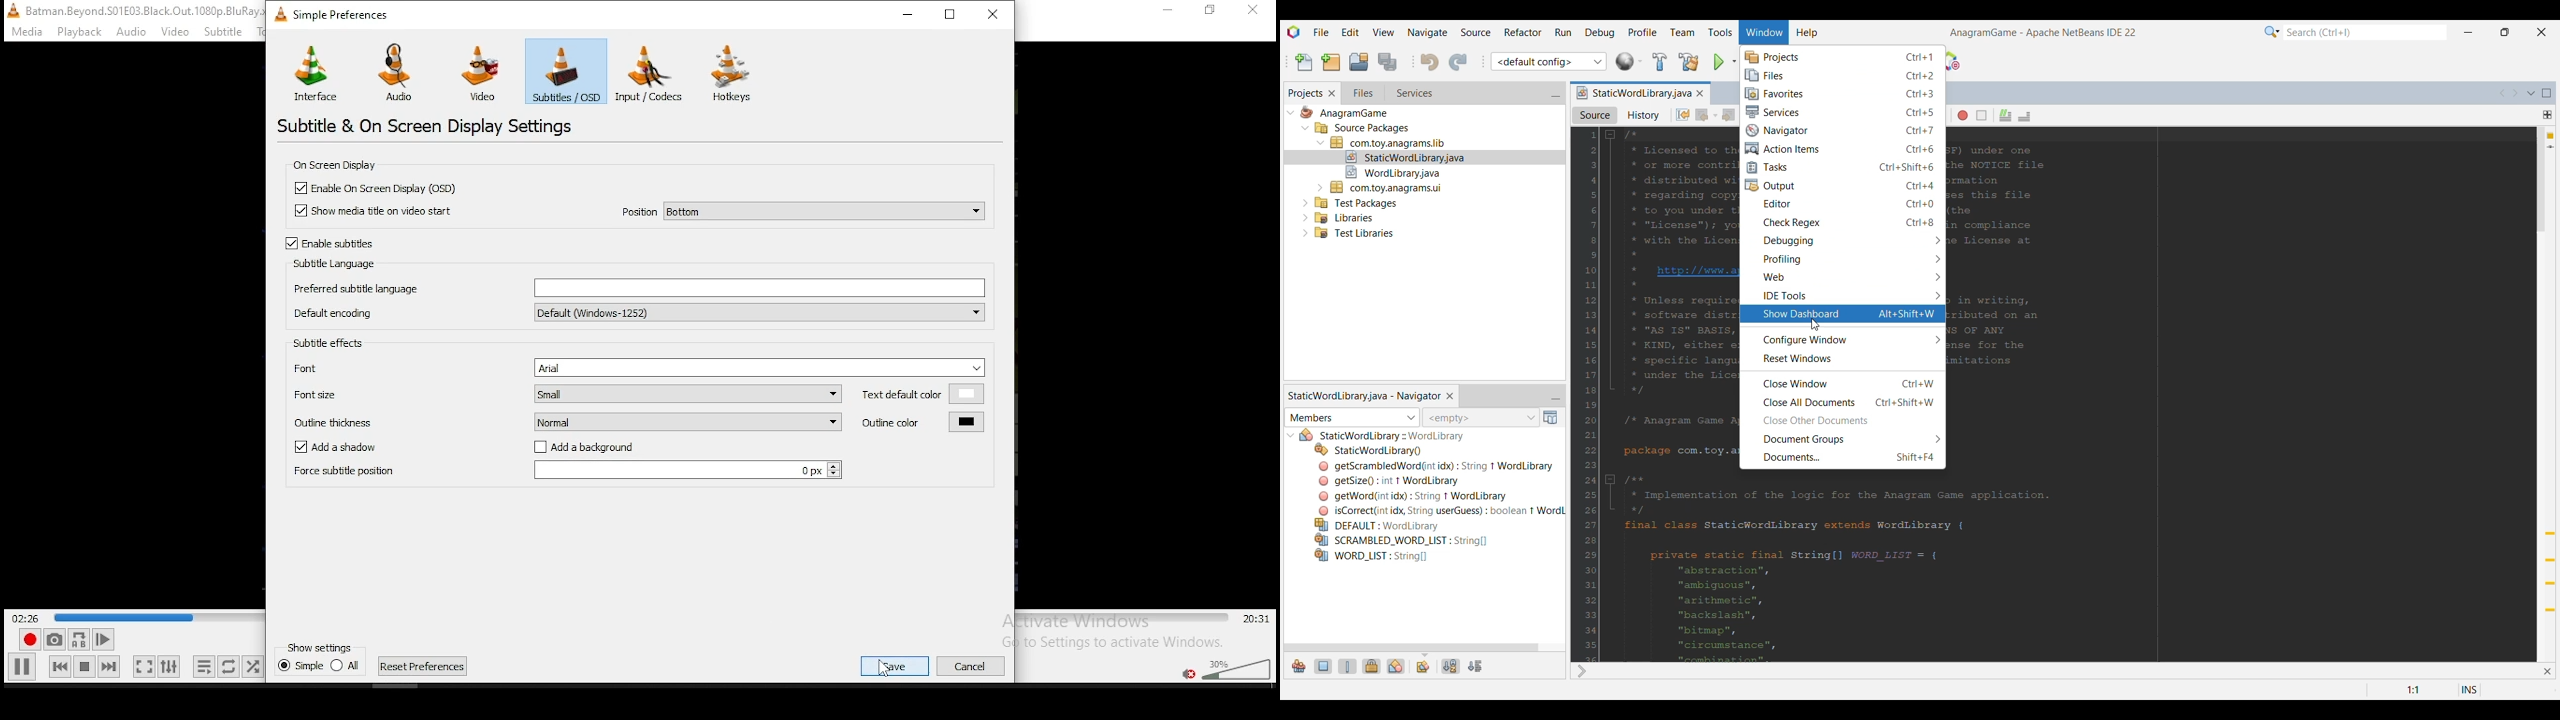  I want to click on next chapter, so click(423, 666).